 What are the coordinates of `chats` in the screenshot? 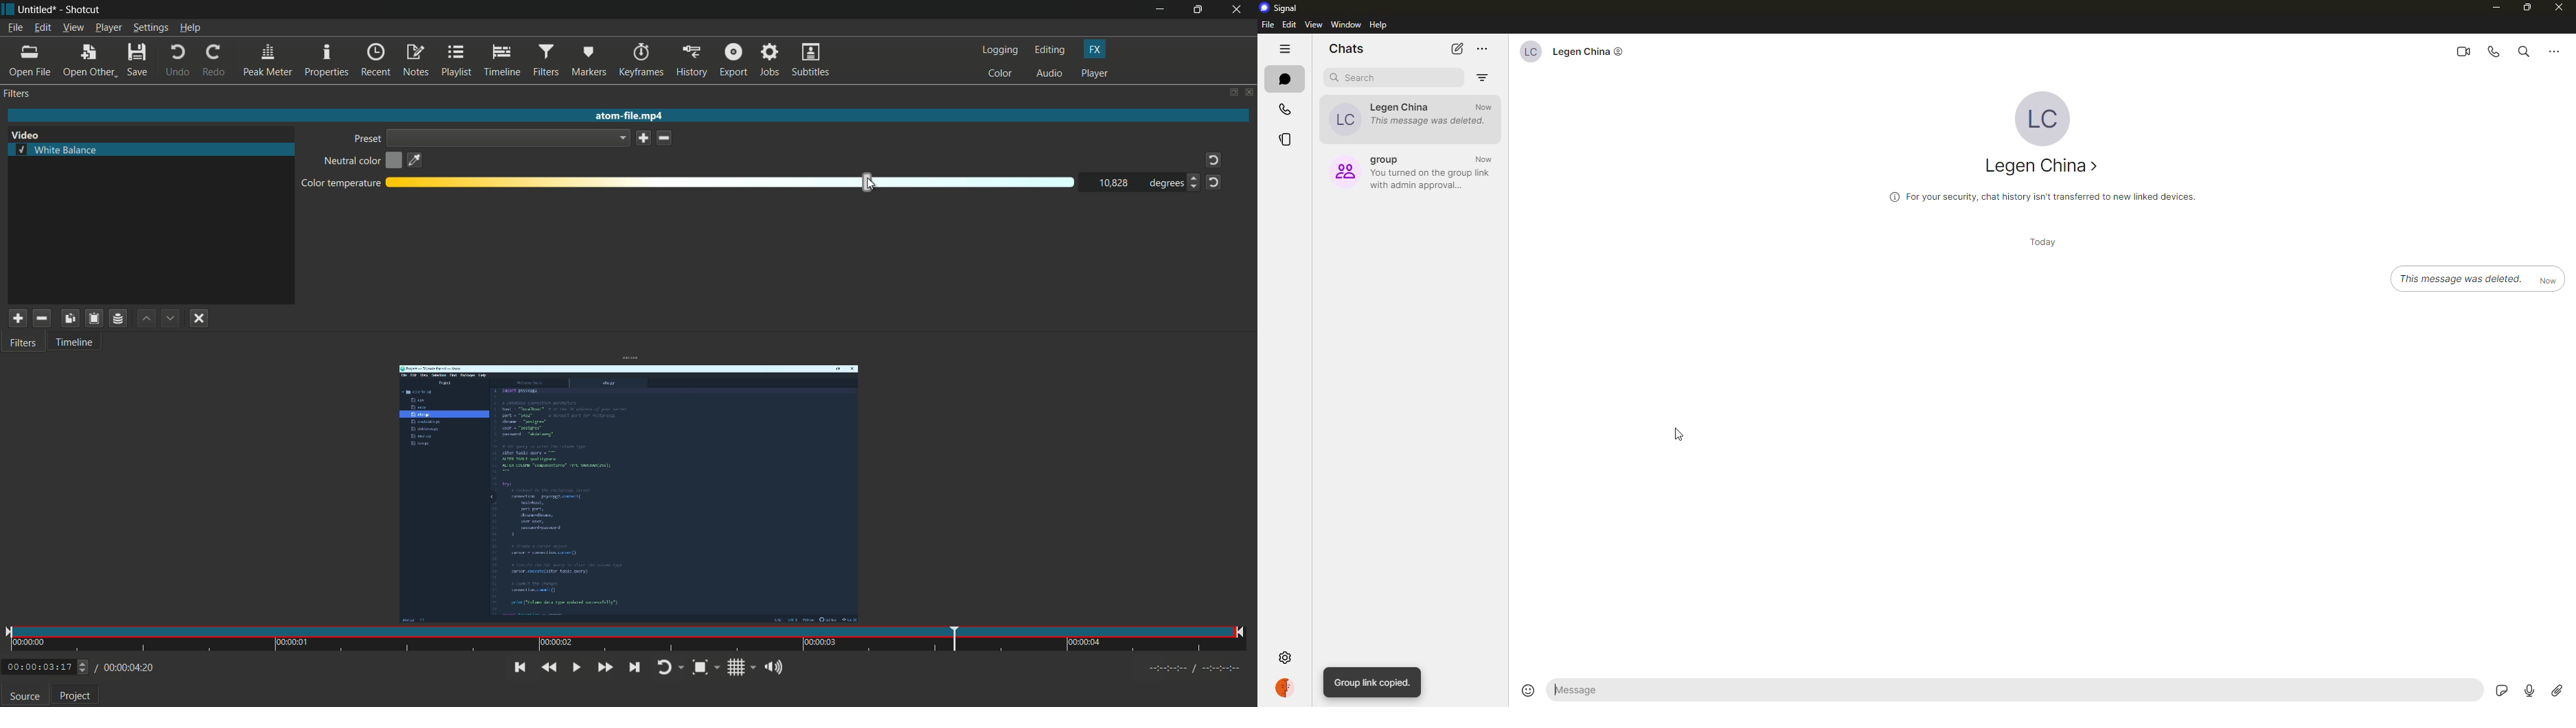 It's located at (1347, 47).